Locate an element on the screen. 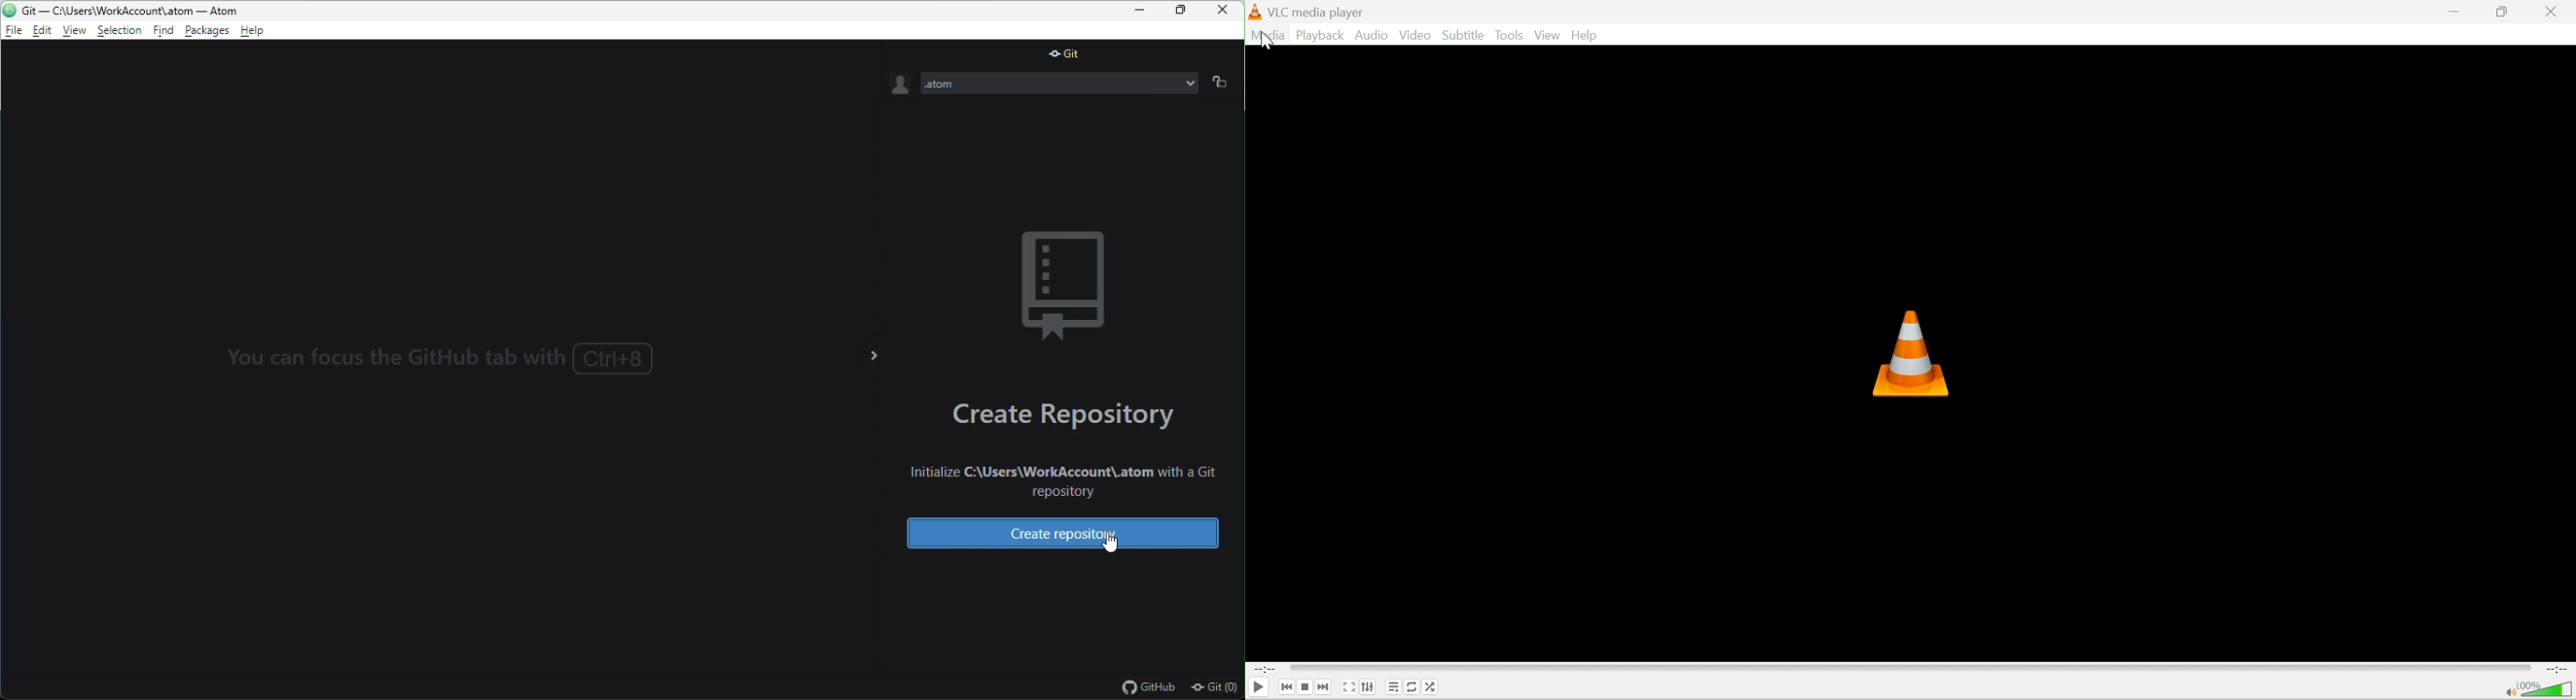  Audio is located at coordinates (1373, 37).